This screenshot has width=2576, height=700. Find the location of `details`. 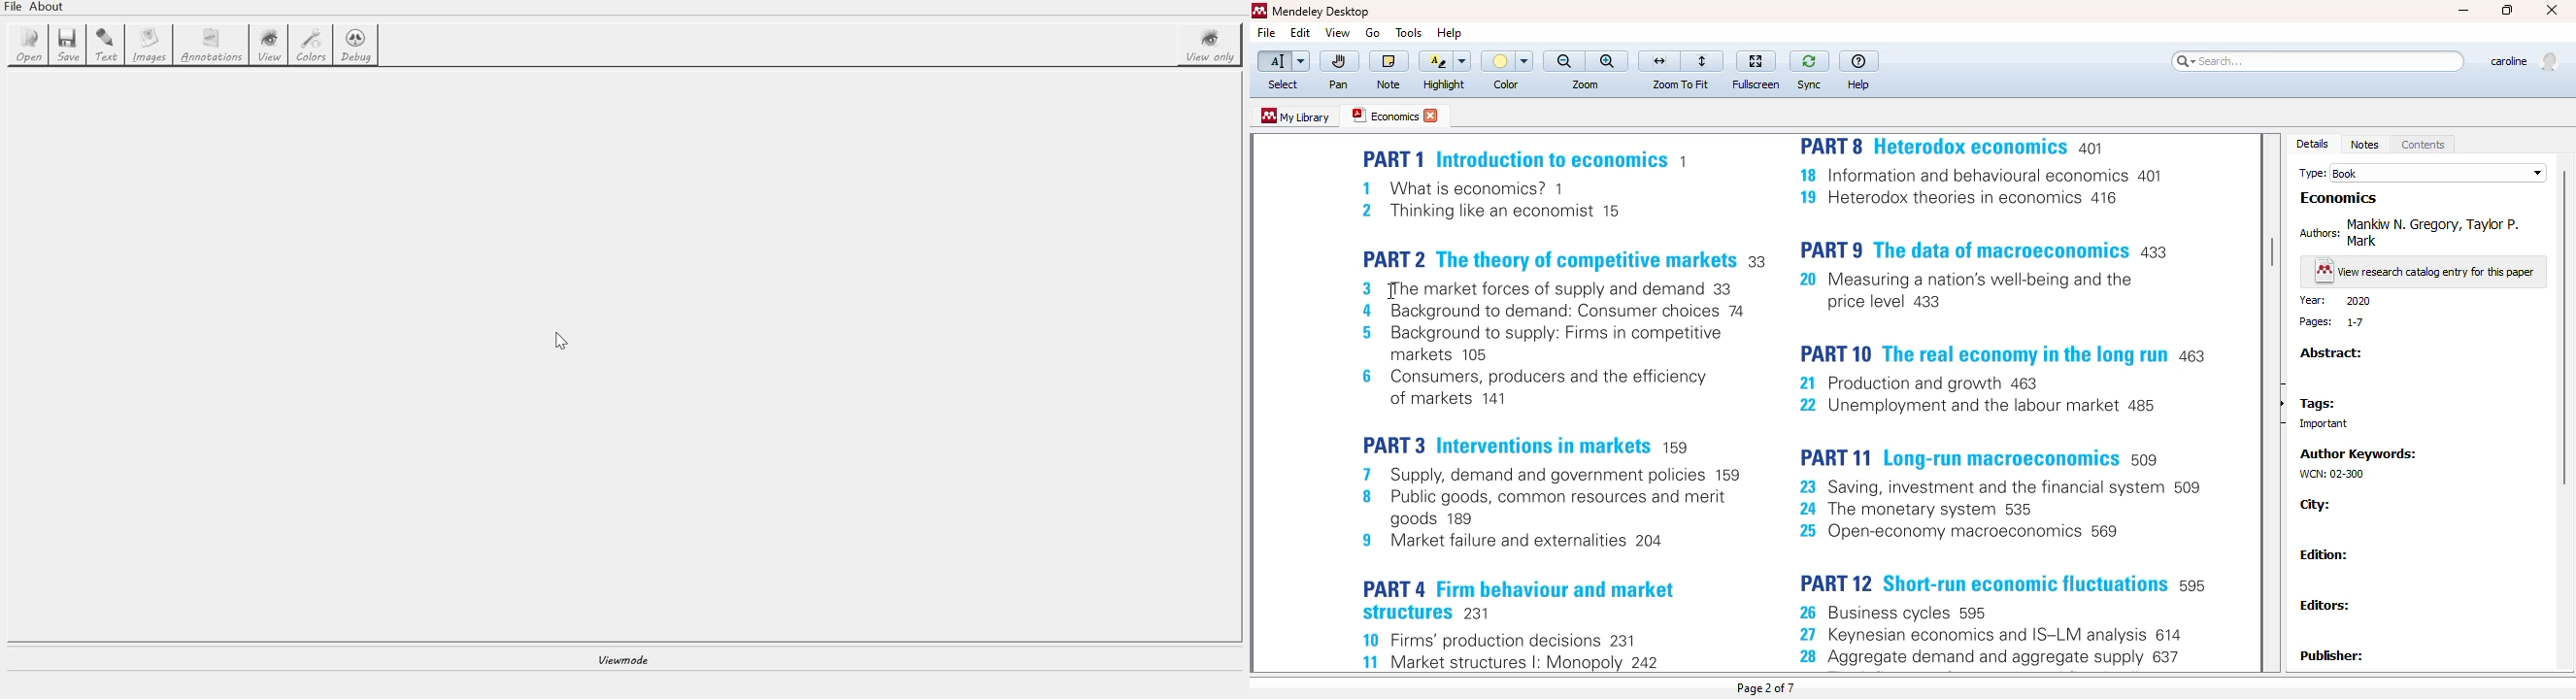

details is located at coordinates (2313, 144).